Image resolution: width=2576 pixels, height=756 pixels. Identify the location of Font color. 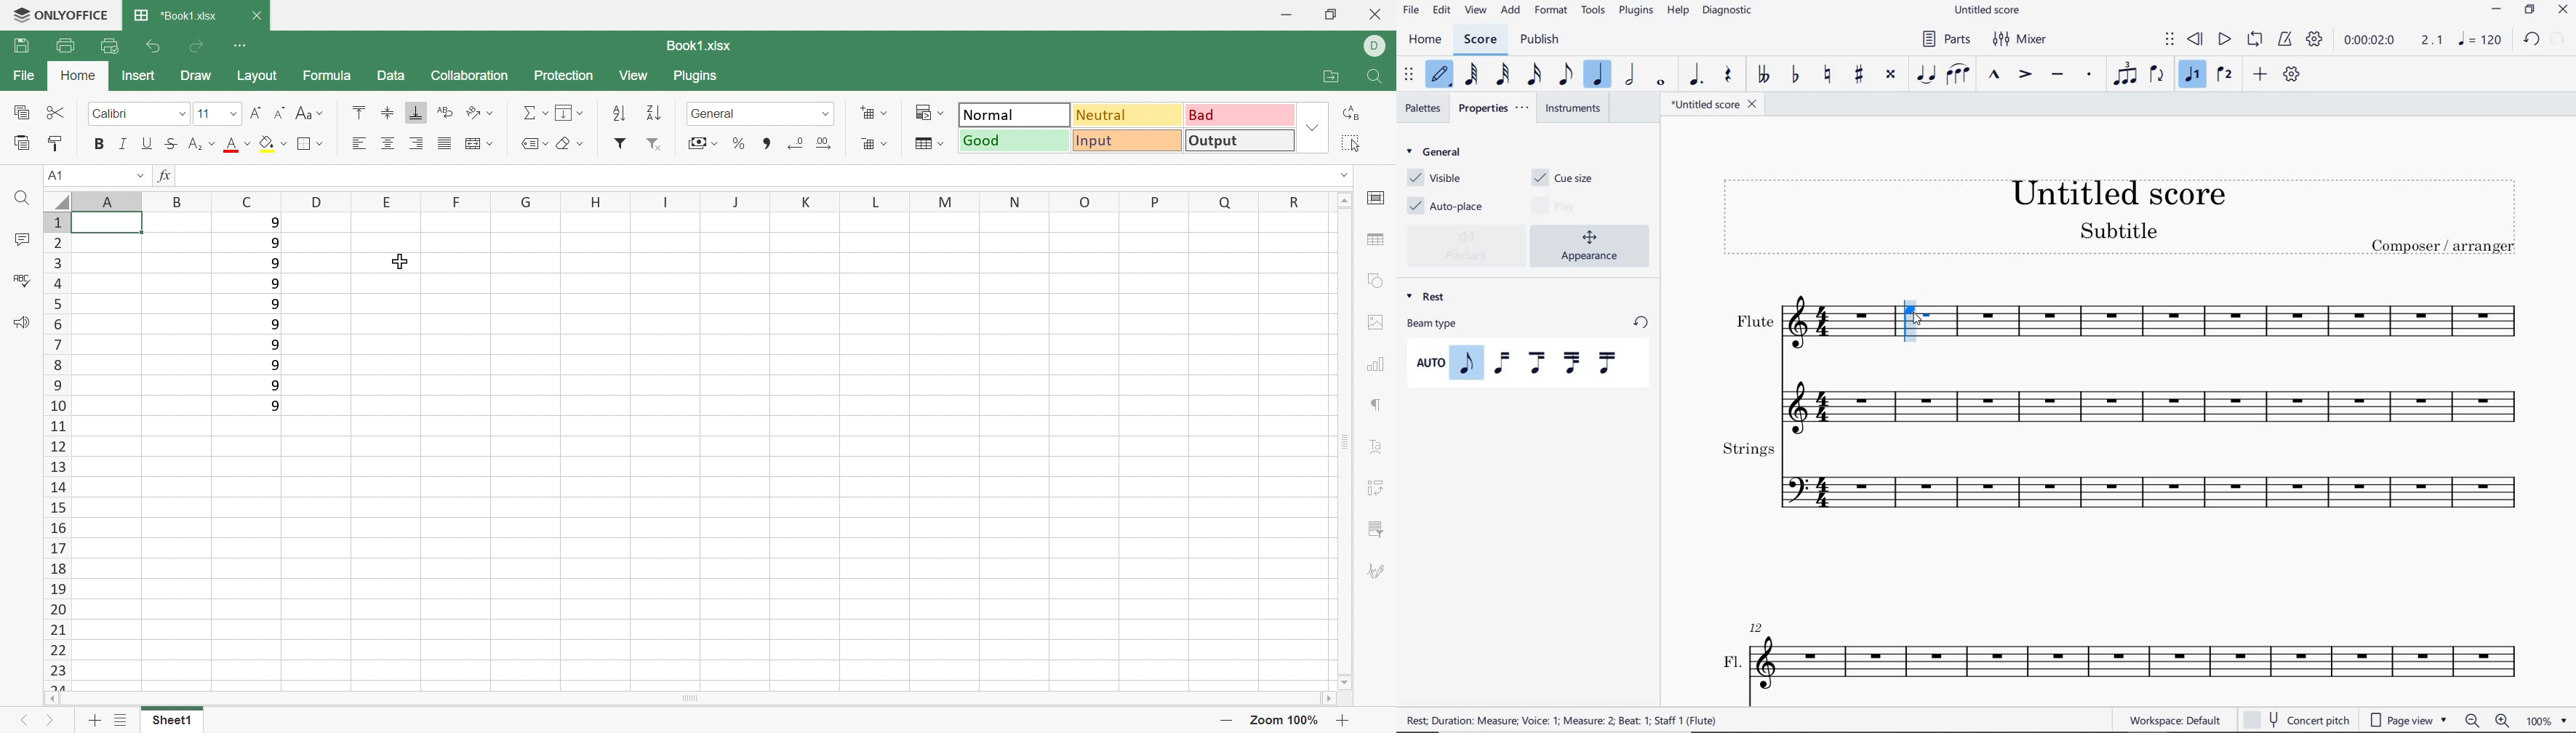
(236, 146).